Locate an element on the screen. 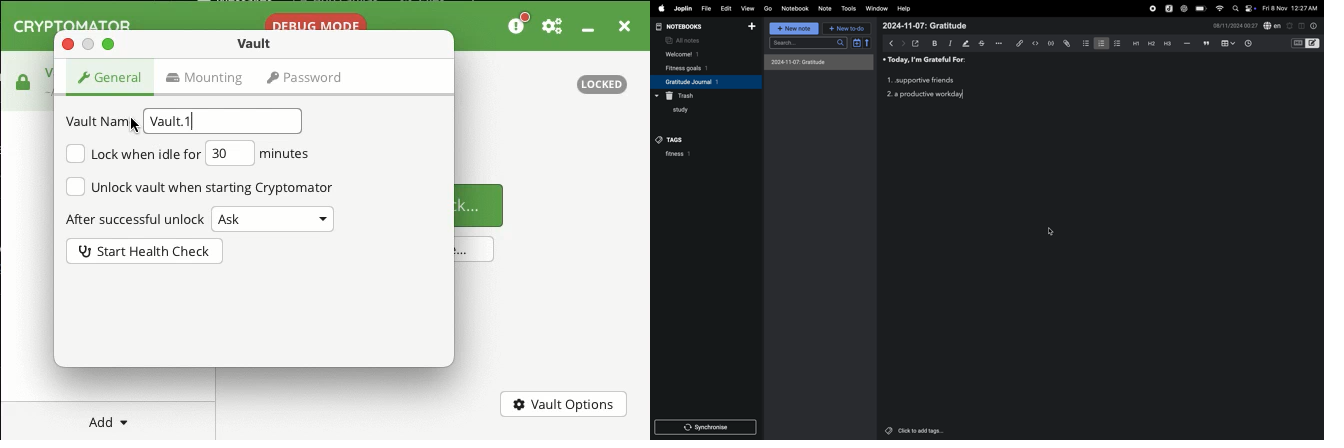 The width and height of the screenshot is (1344, 448). italic is located at coordinates (950, 44).